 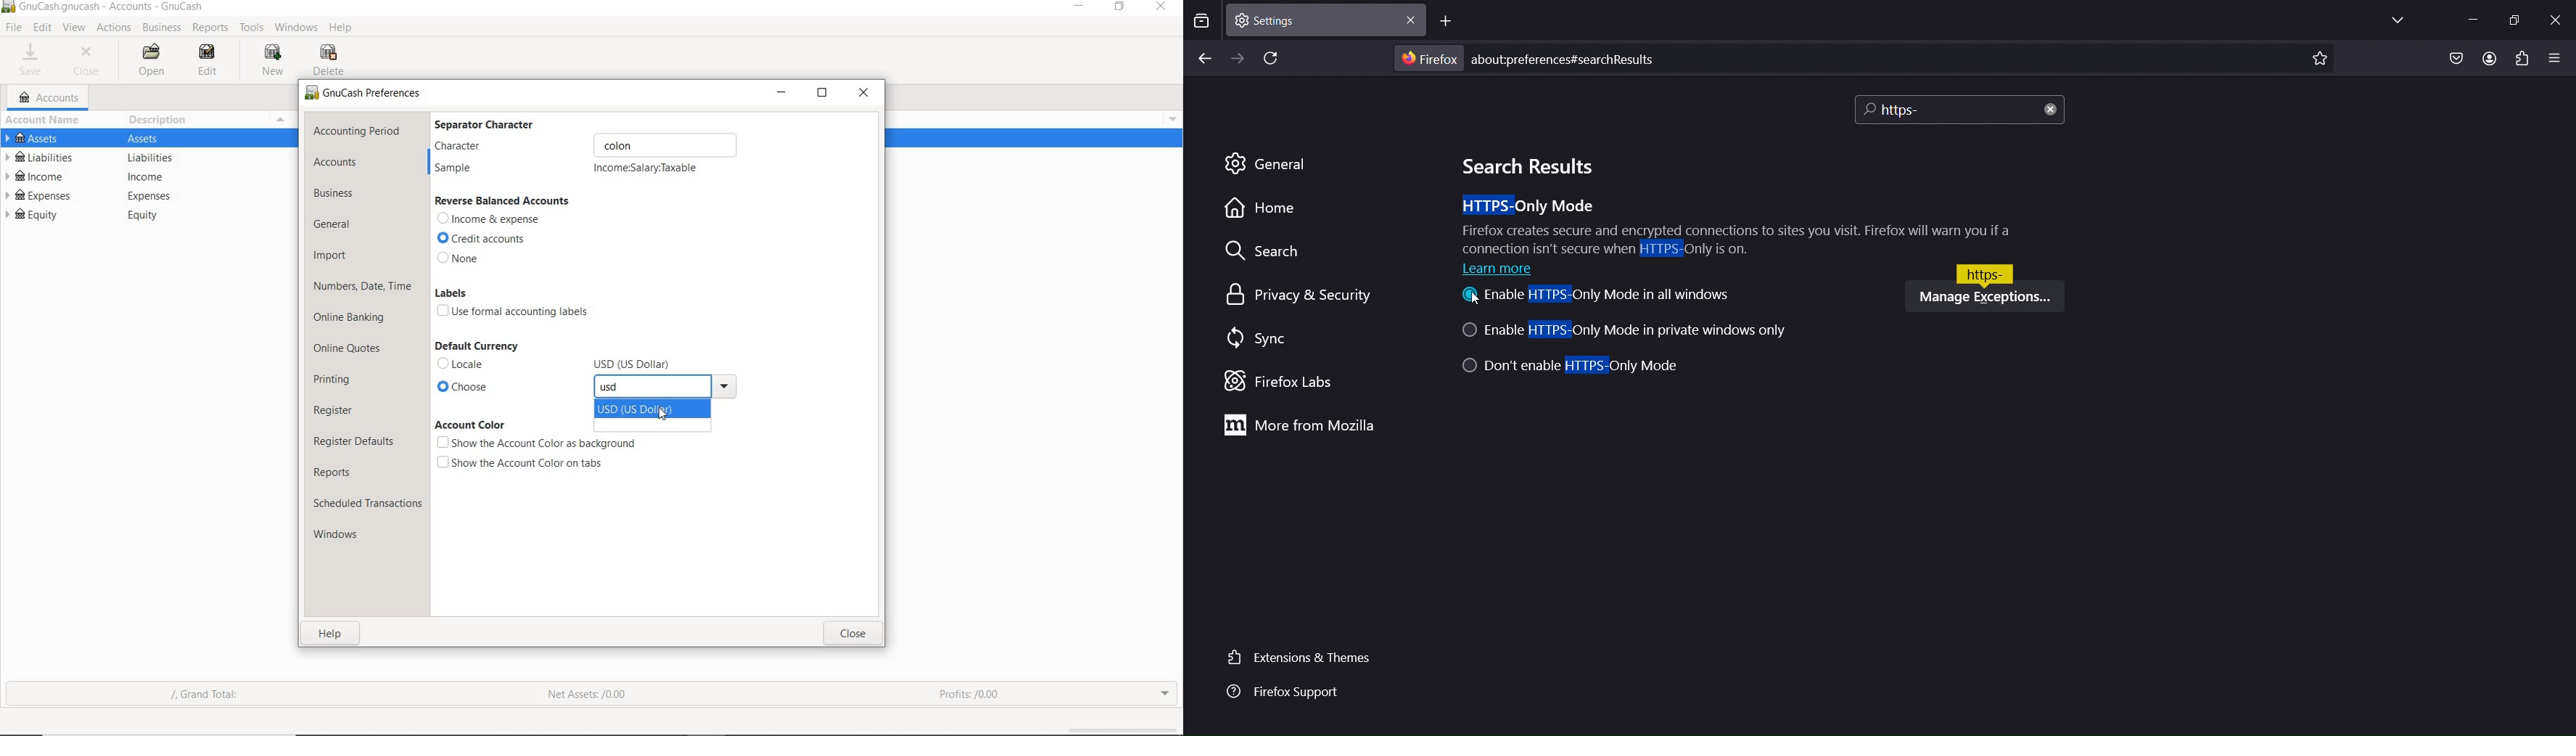 What do you see at coordinates (366, 95) in the screenshot?
I see `preferences` at bounding box center [366, 95].